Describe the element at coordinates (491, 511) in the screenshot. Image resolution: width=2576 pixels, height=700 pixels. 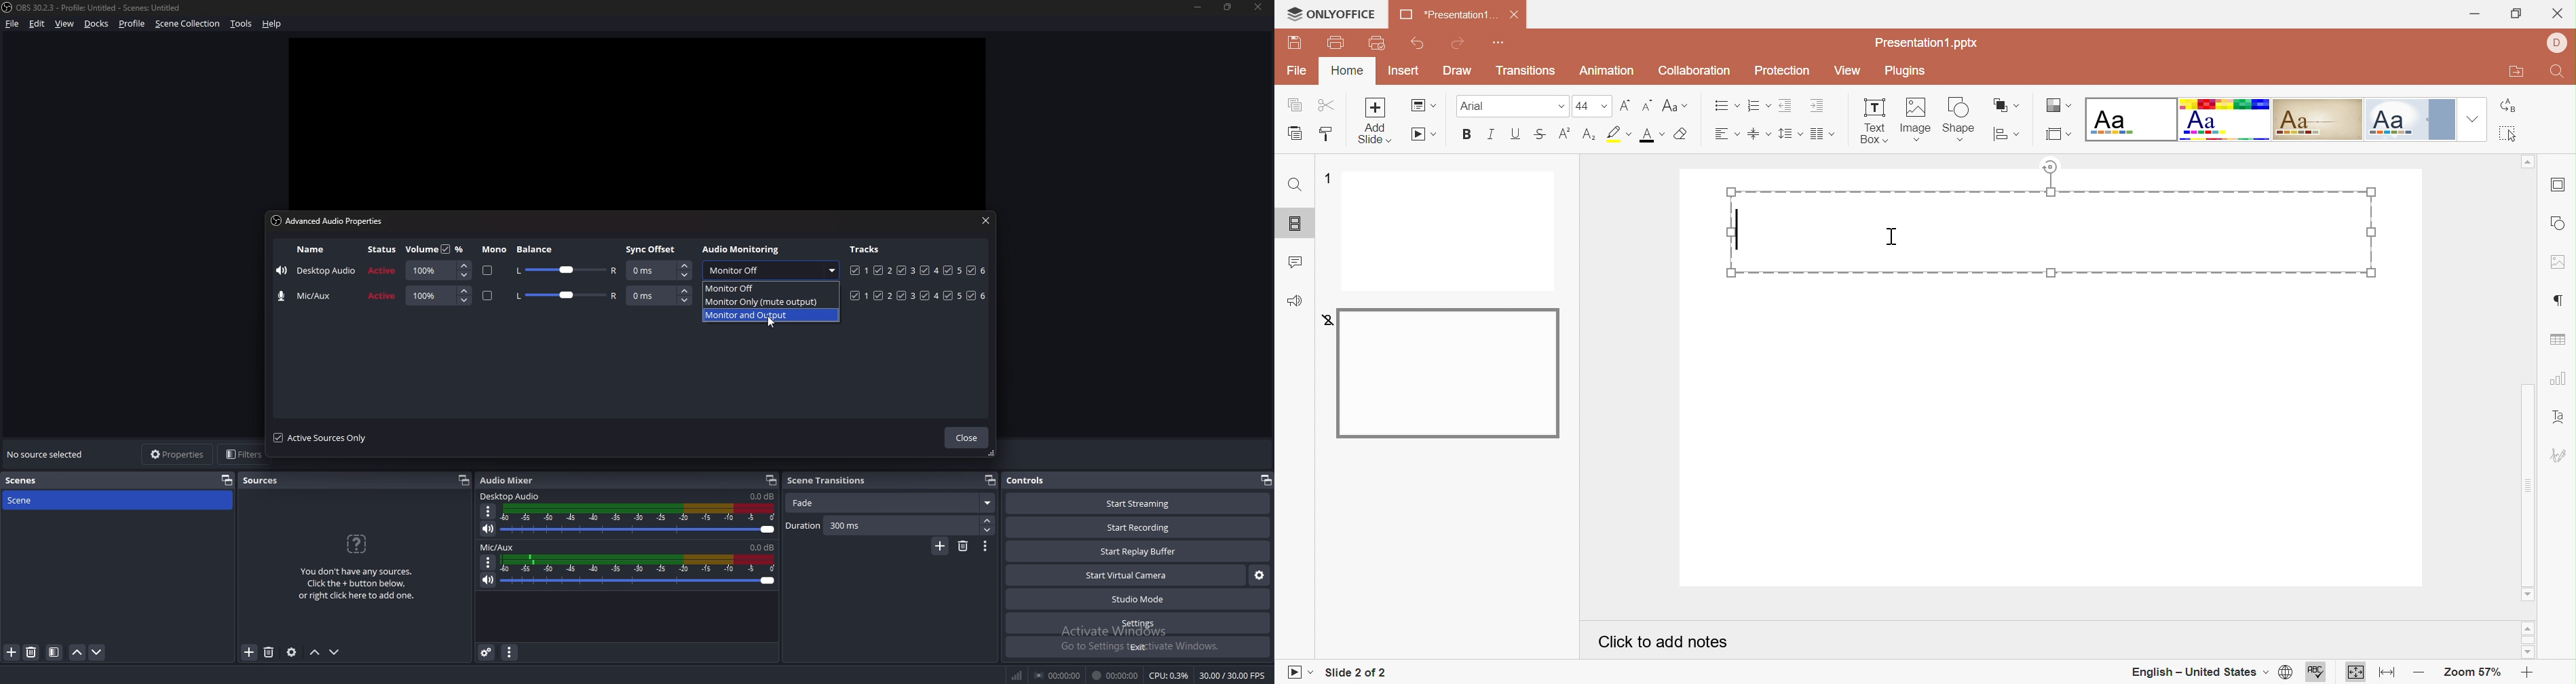
I see `options` at that location.